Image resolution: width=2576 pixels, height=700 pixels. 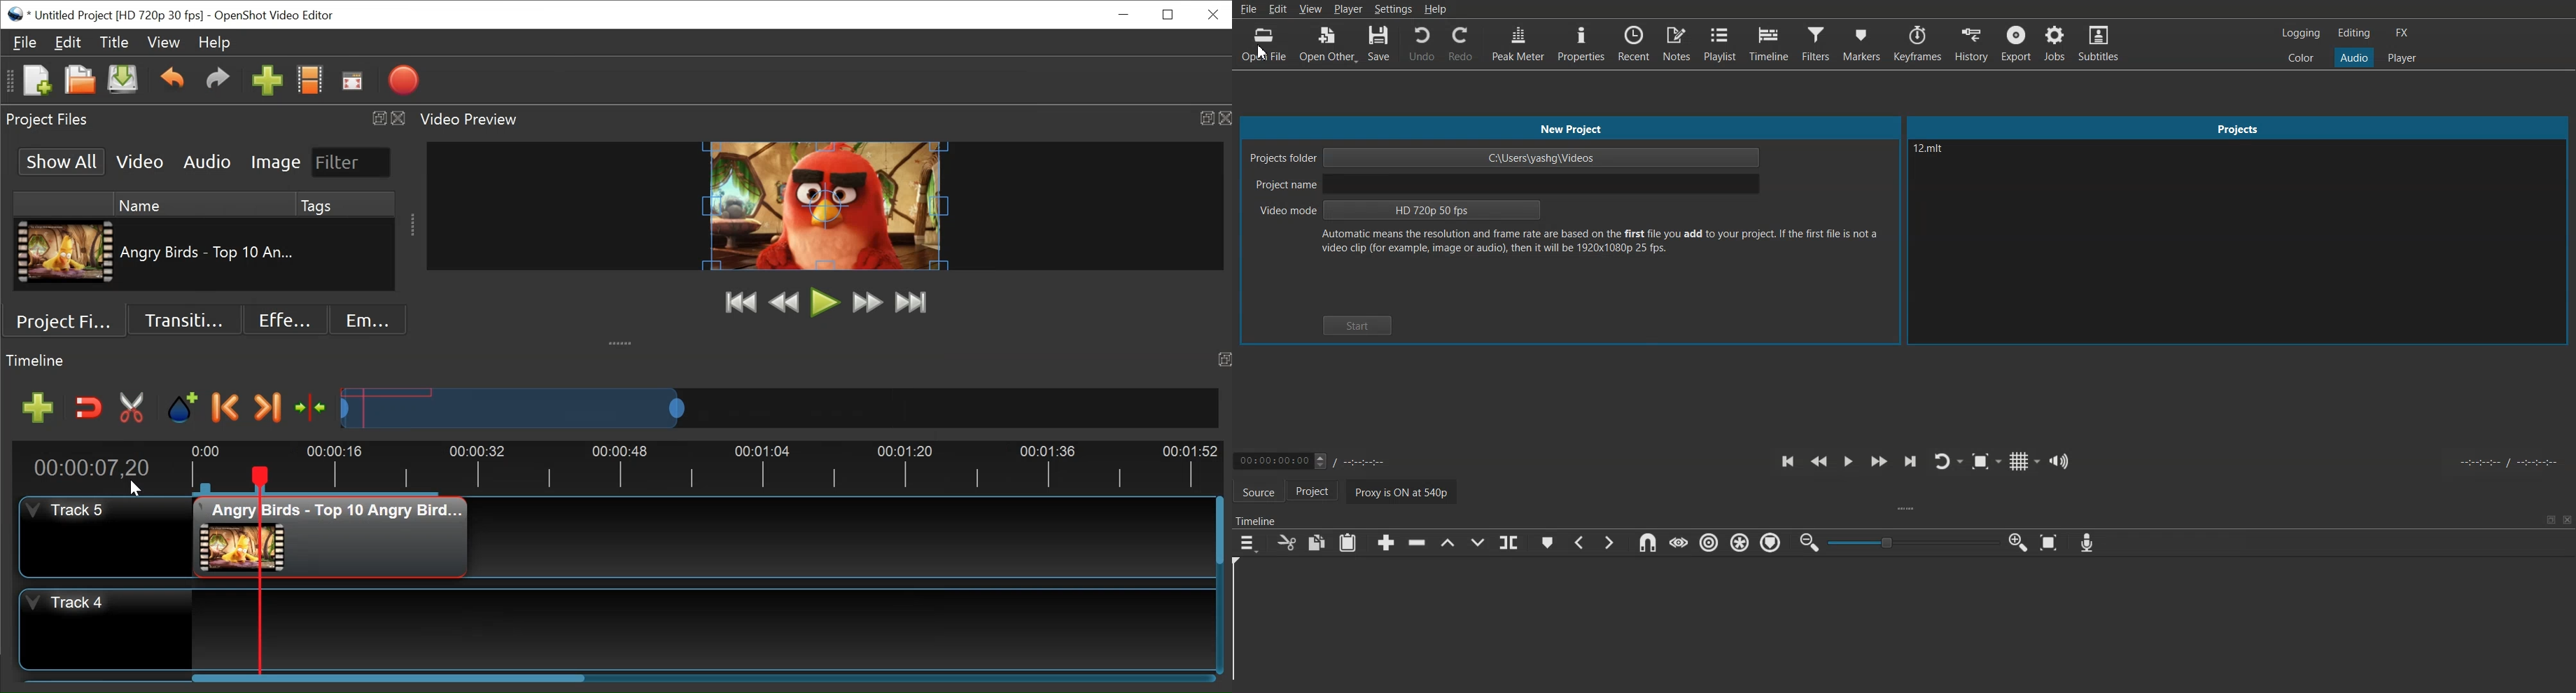 I want to click on Paste, so click(x=1348, y=542).